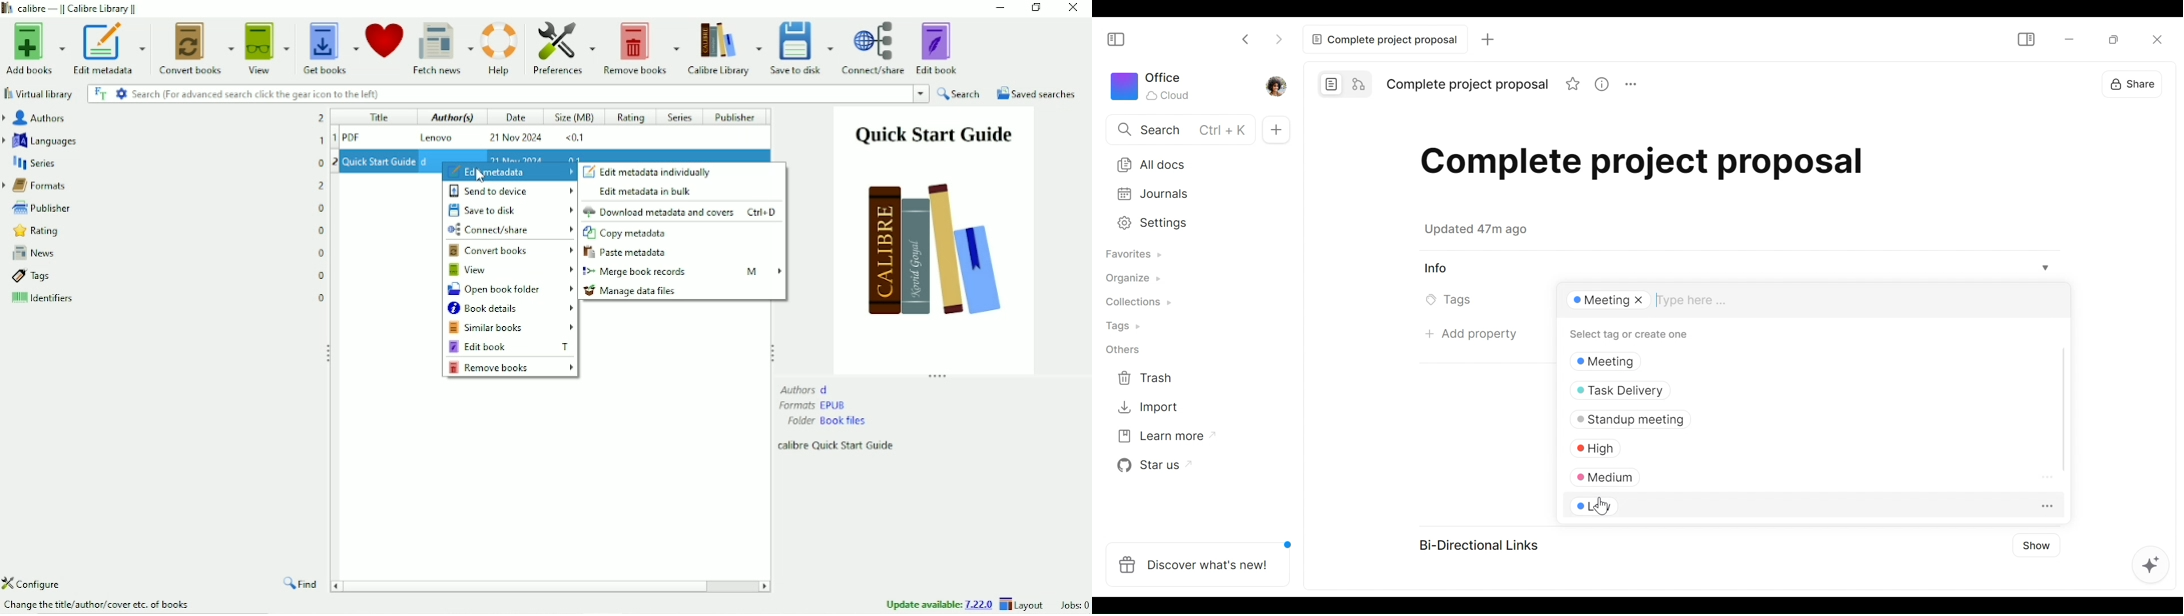 The height and width of the screenshot is (616, 2184). Describe the element at coordinates (1483, 231) in the screenshot. I see `Updated 47m ago` at that location.